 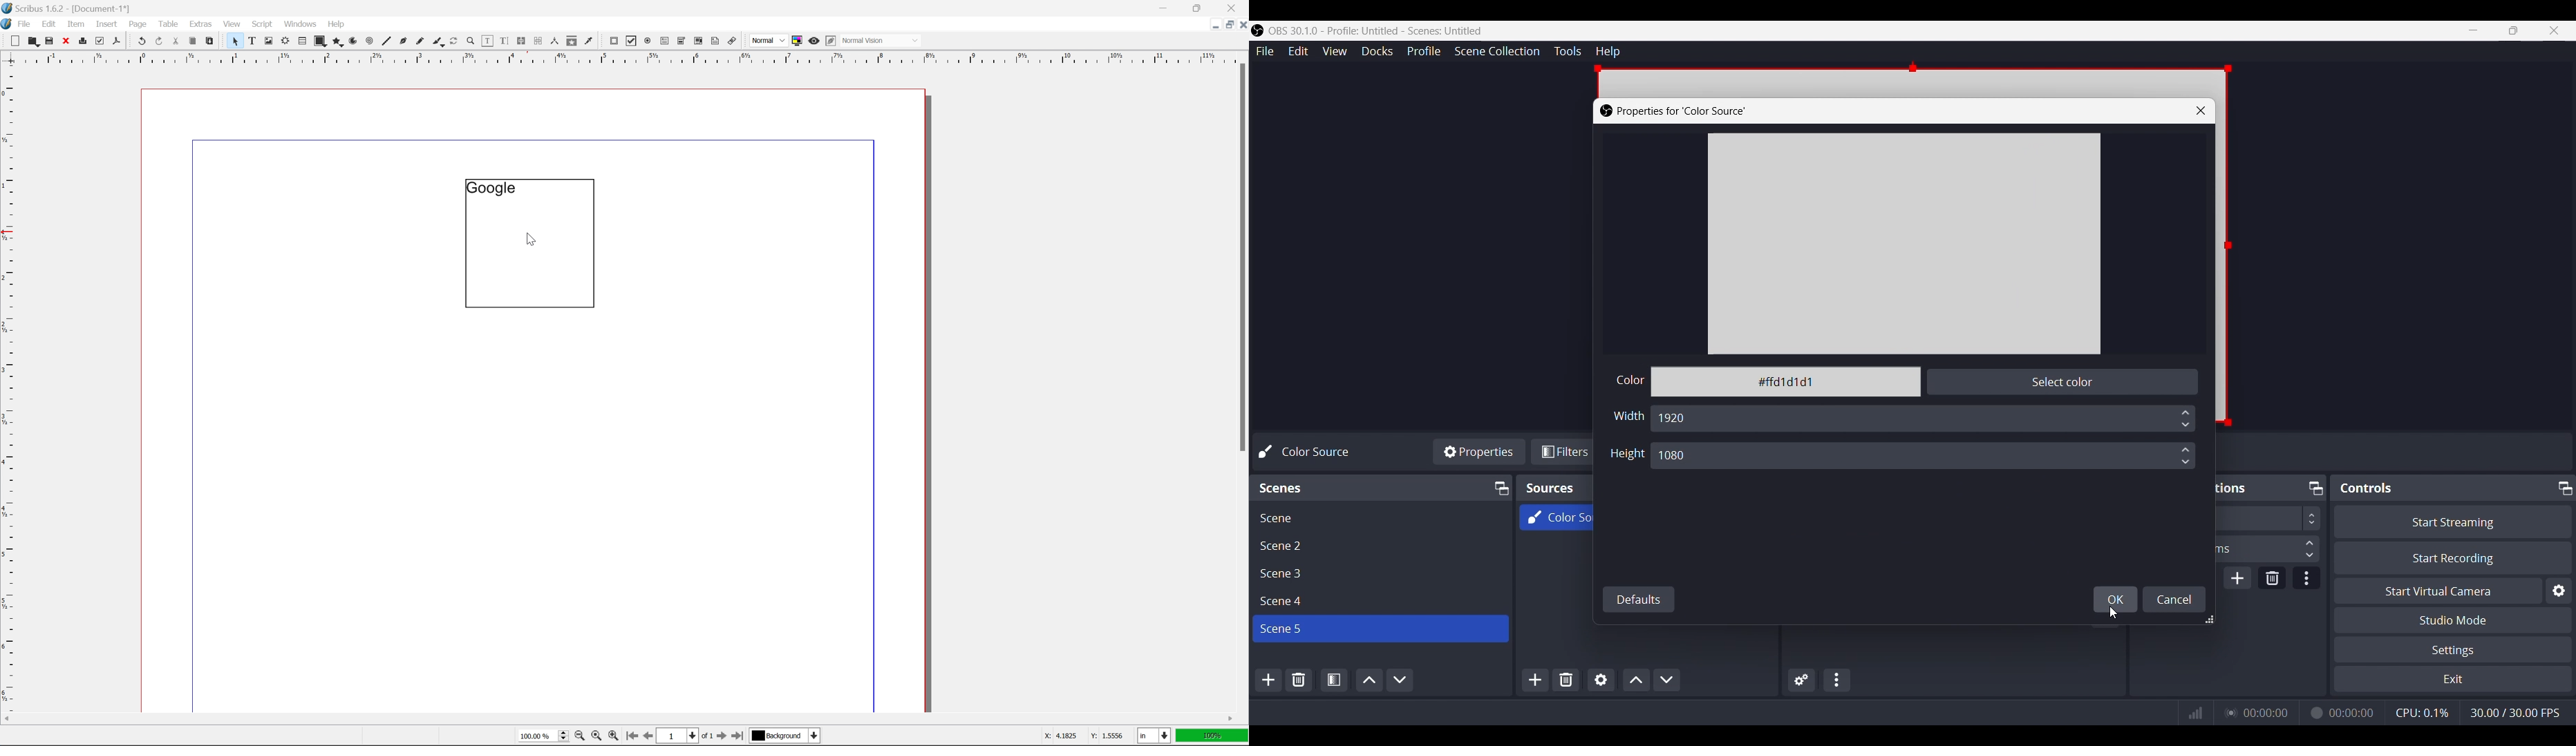 What do you see at coordinates (176, 41) in the screenshot?
I see `cut` at bounding box center [176, 41].